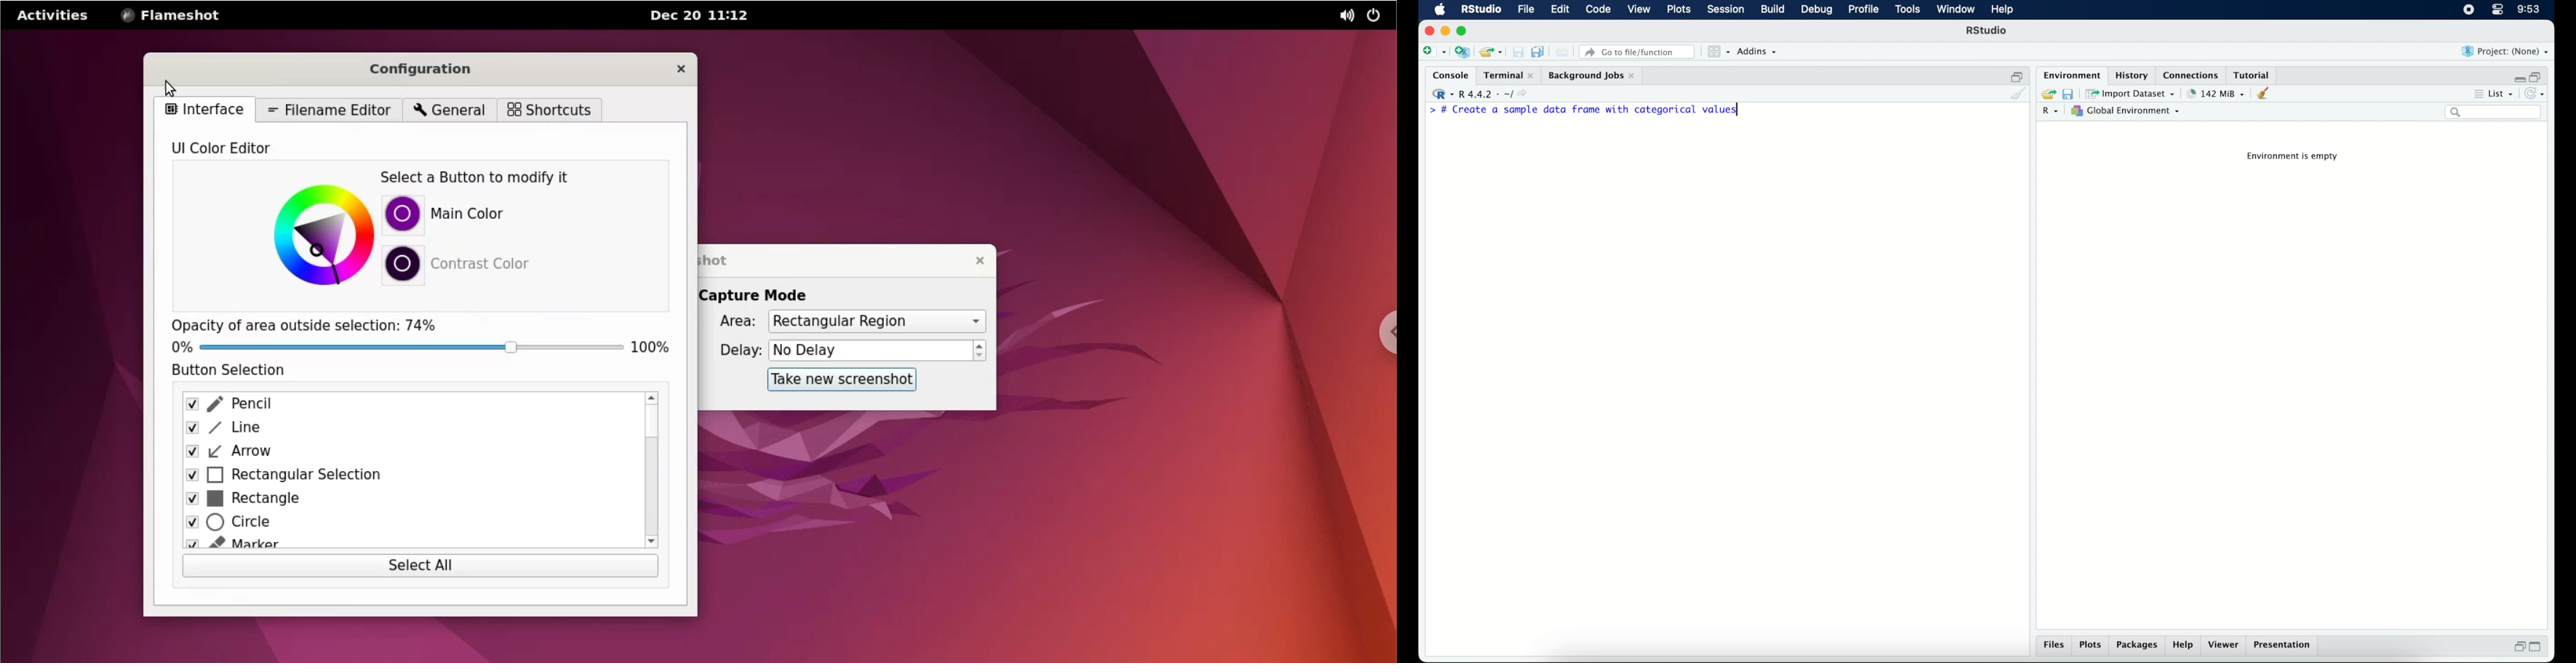 This screenshot has width=2576, height=672. Describe the element at coordinates (2133, 75) in the screenshot. I see `history` at that location.